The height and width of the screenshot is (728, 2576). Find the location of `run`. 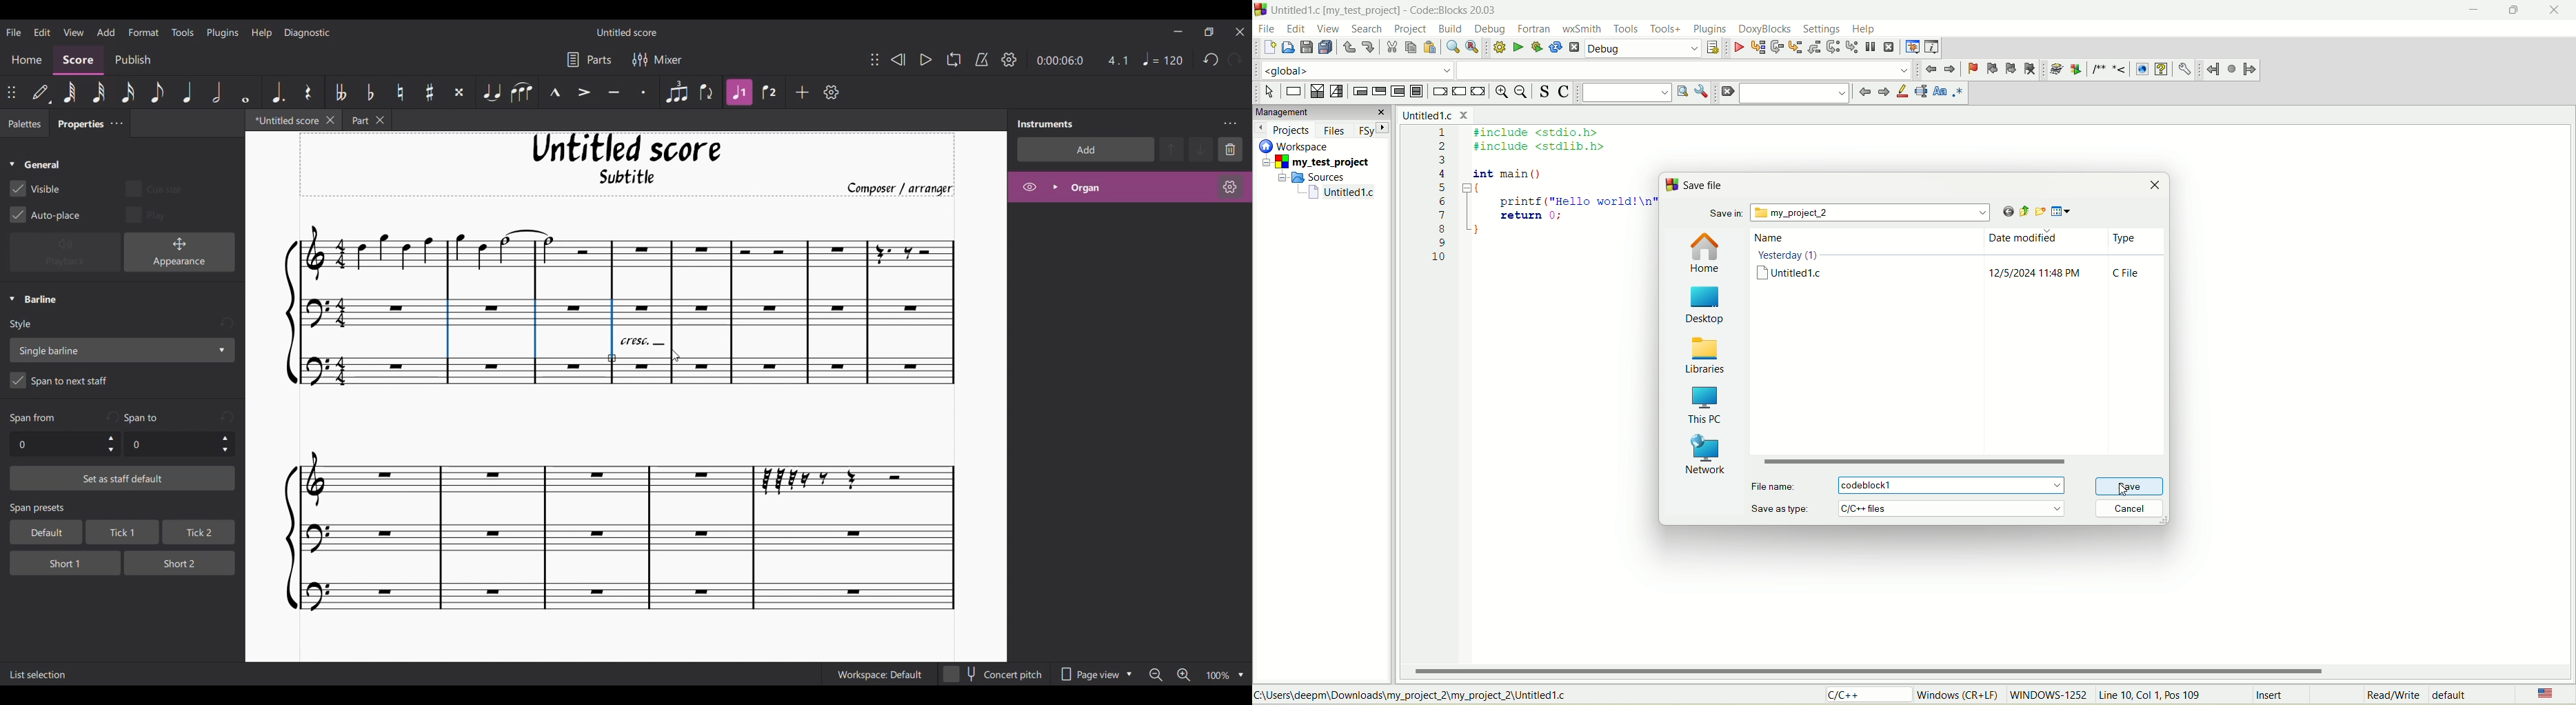

run is located at coordinates (1518, 46).